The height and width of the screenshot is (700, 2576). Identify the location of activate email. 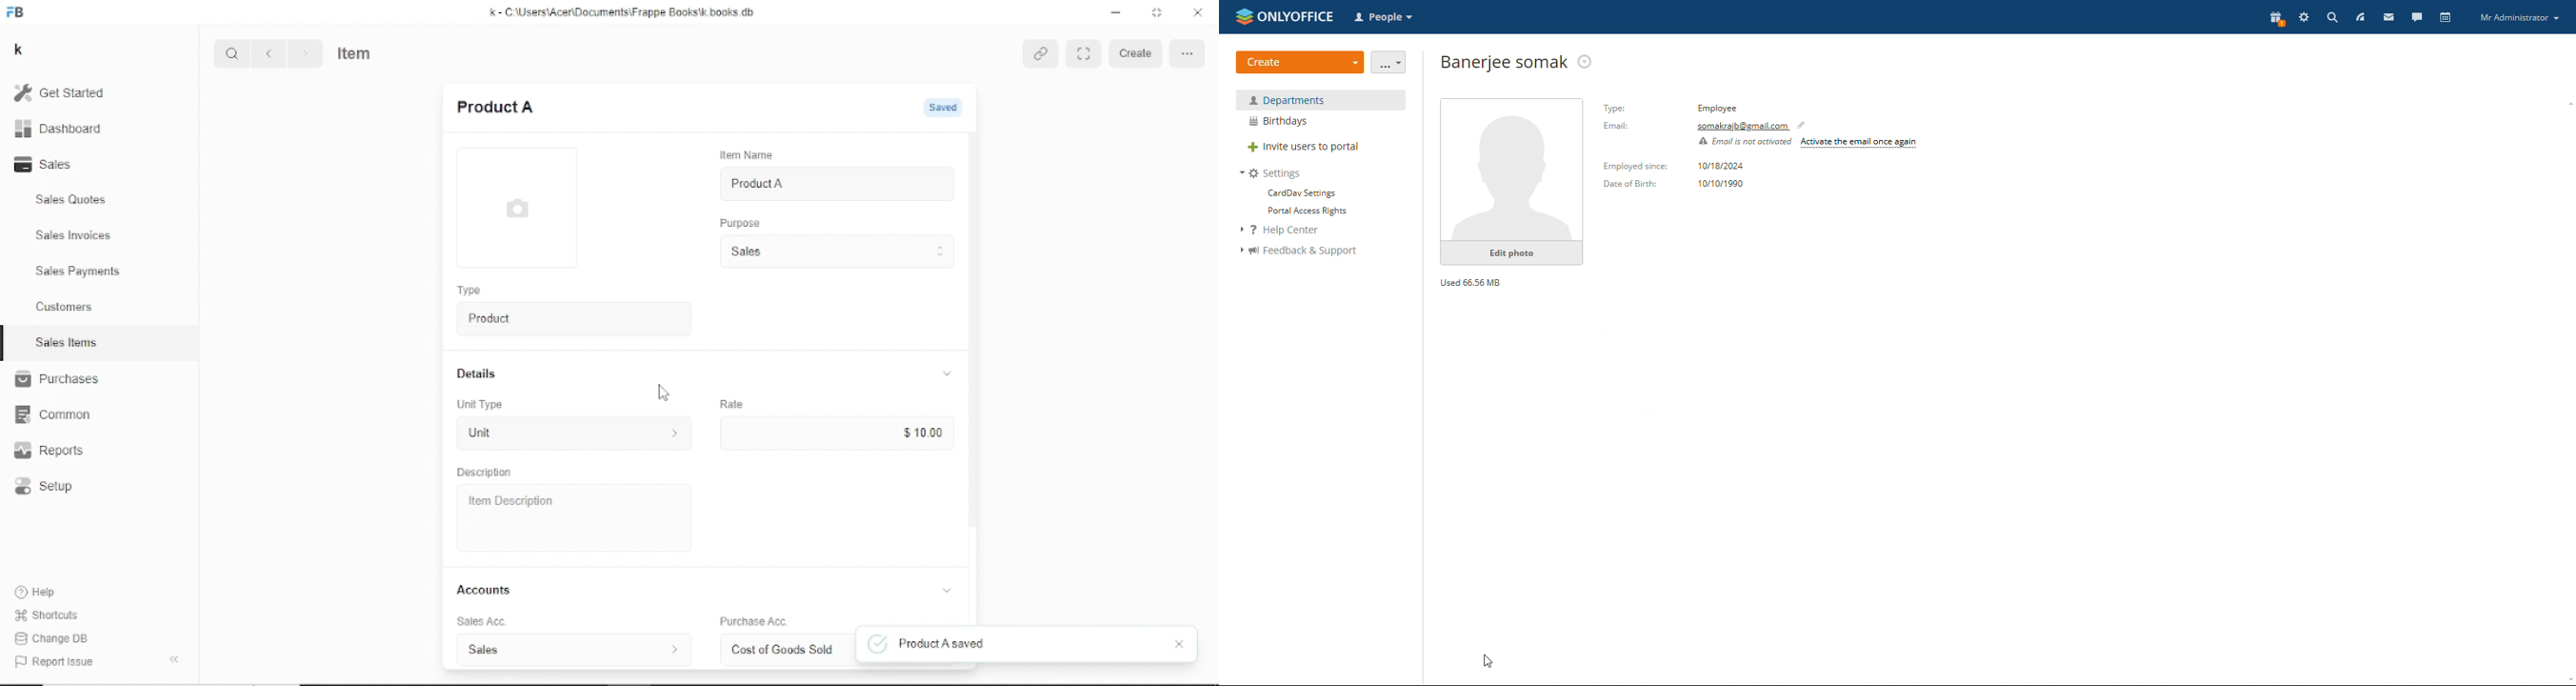
(1859, 144).